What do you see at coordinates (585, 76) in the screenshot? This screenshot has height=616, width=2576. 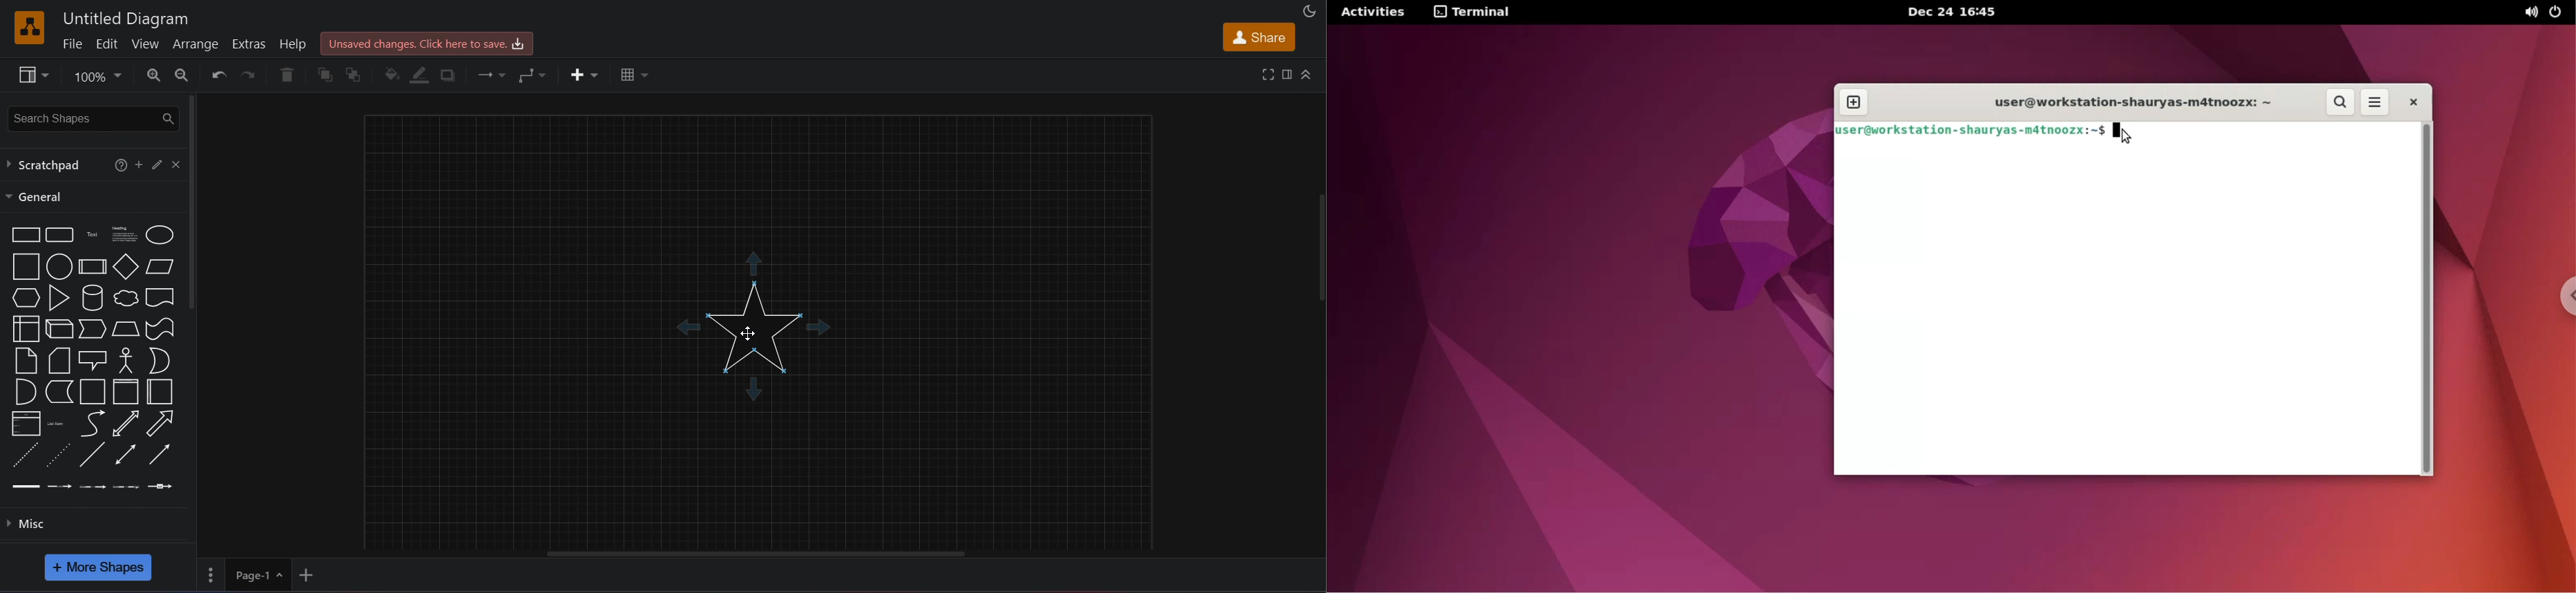 I see `insert ` at bounding box center [585, 76].